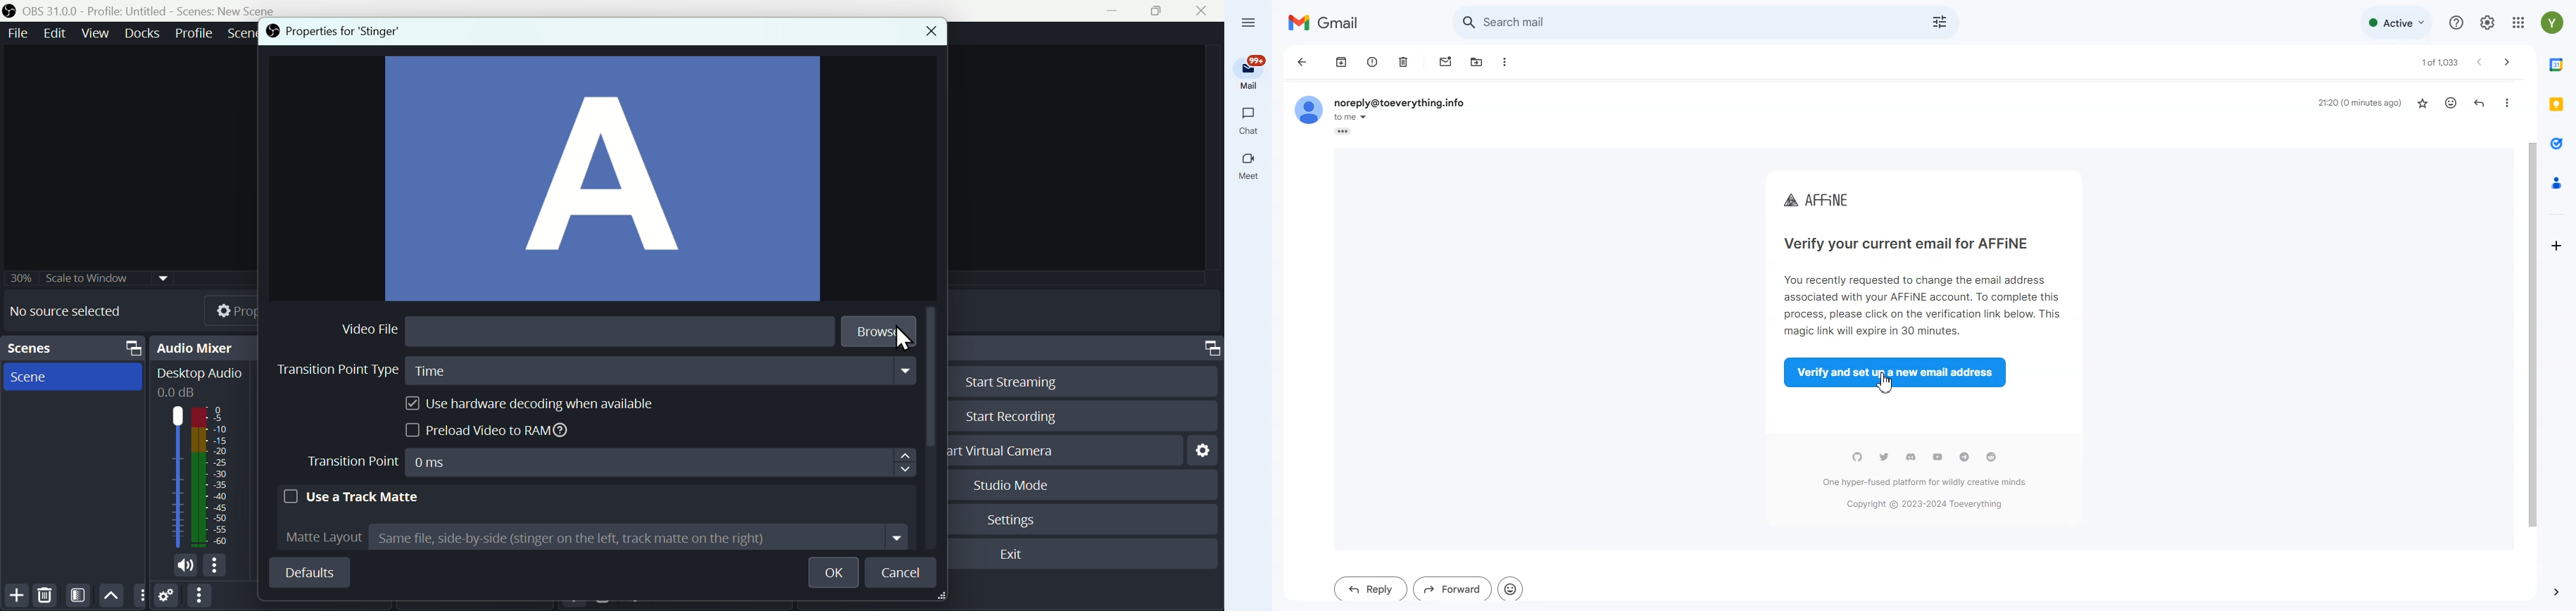  What do you see at coordinates (524, 404) in the screenshot?
I see `Use hardware decoding when available` at bounding box center [524, 404].